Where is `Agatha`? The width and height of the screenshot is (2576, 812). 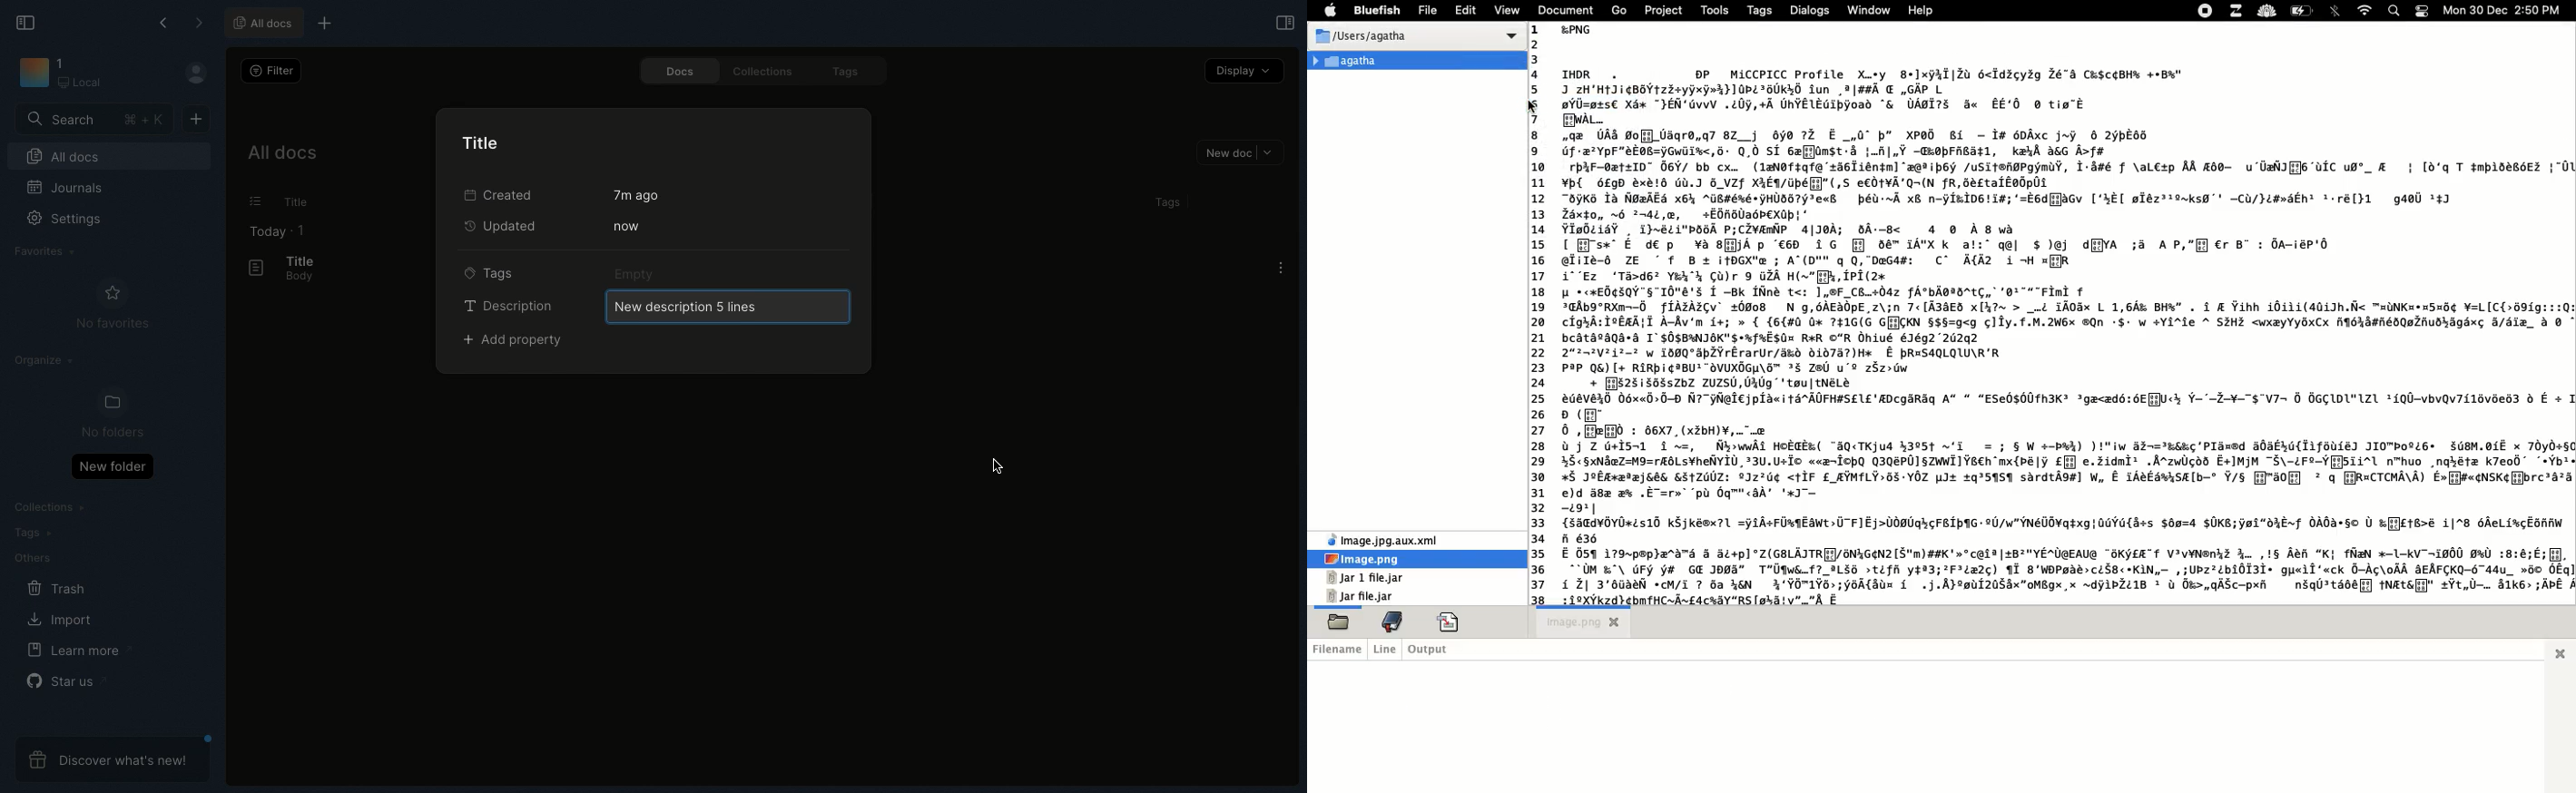 Agatha is located at coordinates (1349, 61).